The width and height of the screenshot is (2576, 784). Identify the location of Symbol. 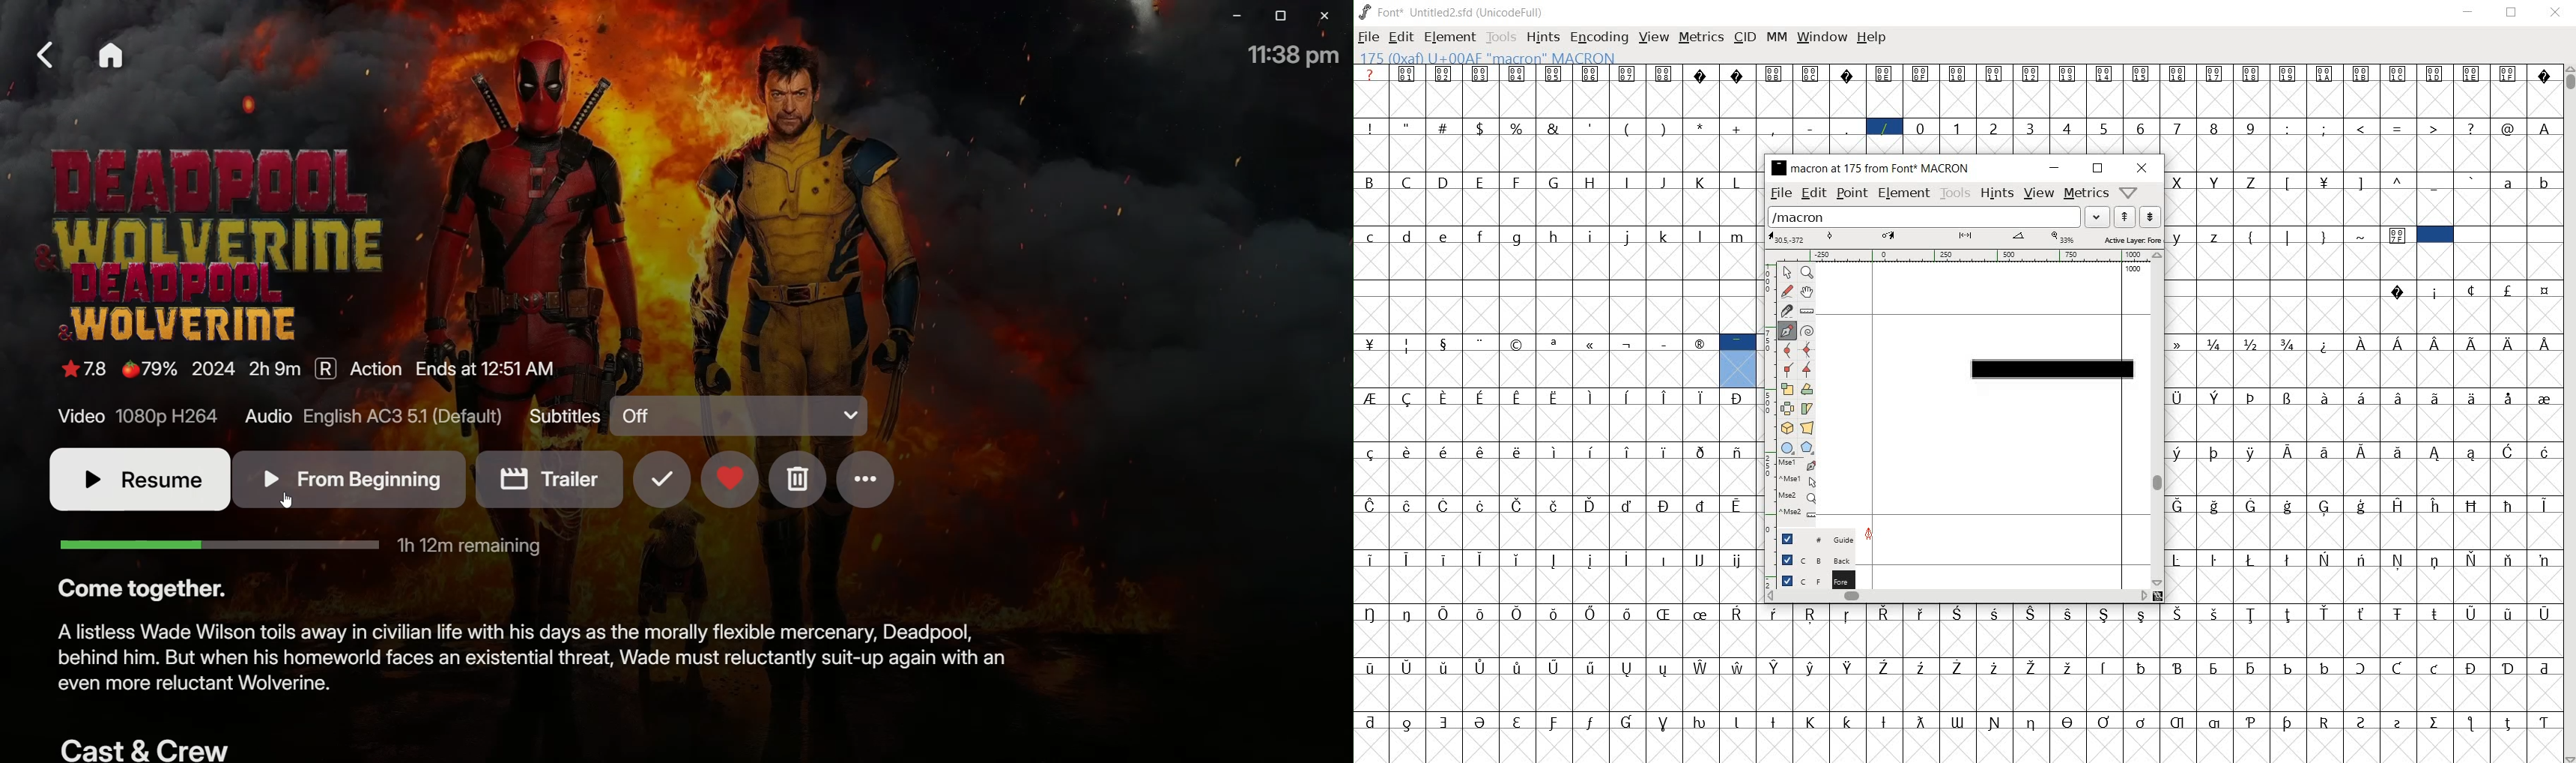
(1518, 343).